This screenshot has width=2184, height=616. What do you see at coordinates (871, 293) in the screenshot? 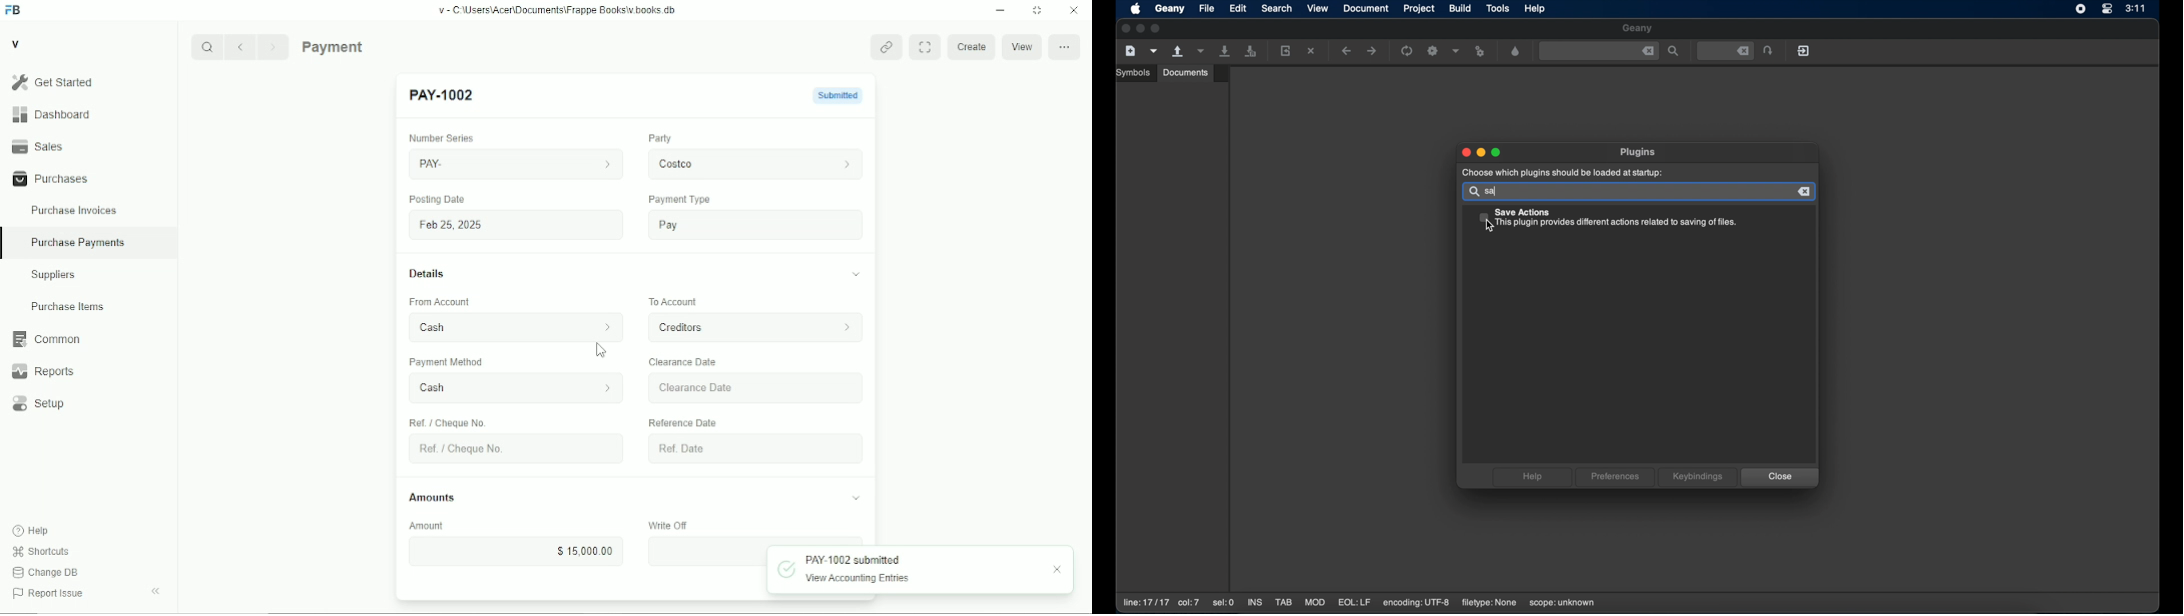
I see `vertical scrollbar` at bounding box center [871, 293].